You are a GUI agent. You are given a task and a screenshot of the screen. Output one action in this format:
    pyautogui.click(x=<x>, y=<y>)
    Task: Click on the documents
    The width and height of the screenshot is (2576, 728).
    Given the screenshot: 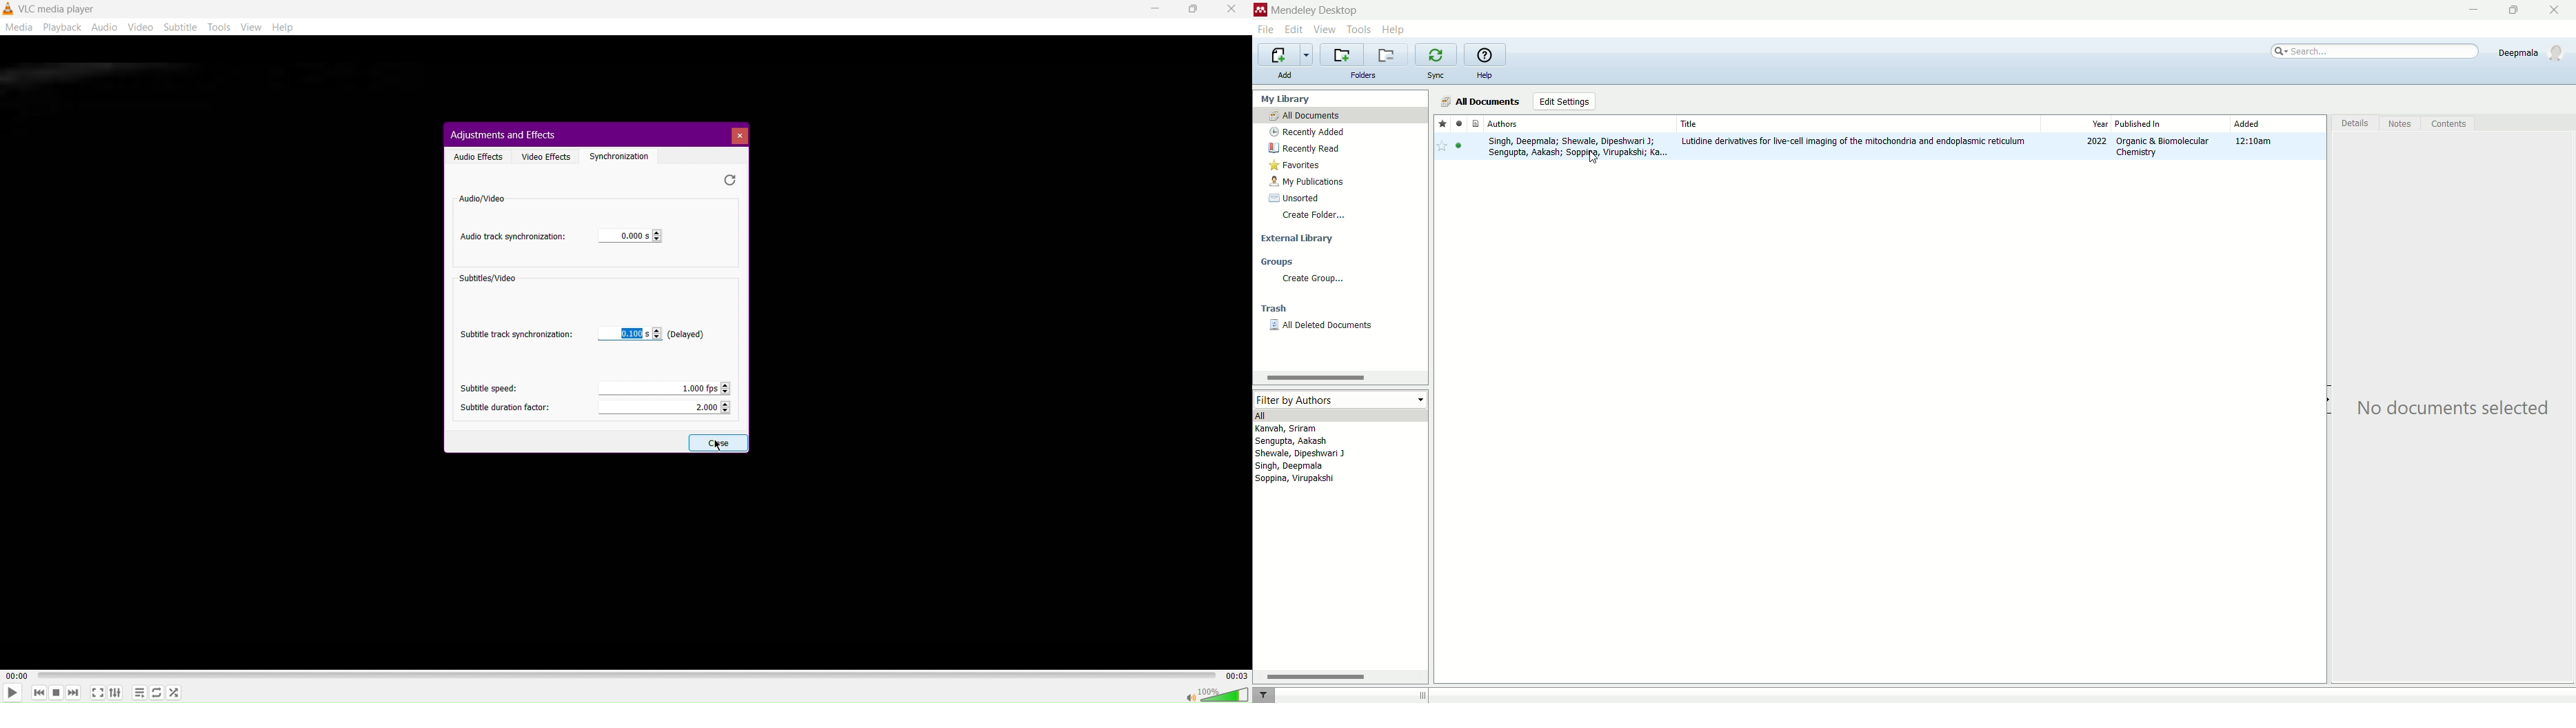 What is the action you would take?
    pyautogui.click(x=1476, y=124)
    